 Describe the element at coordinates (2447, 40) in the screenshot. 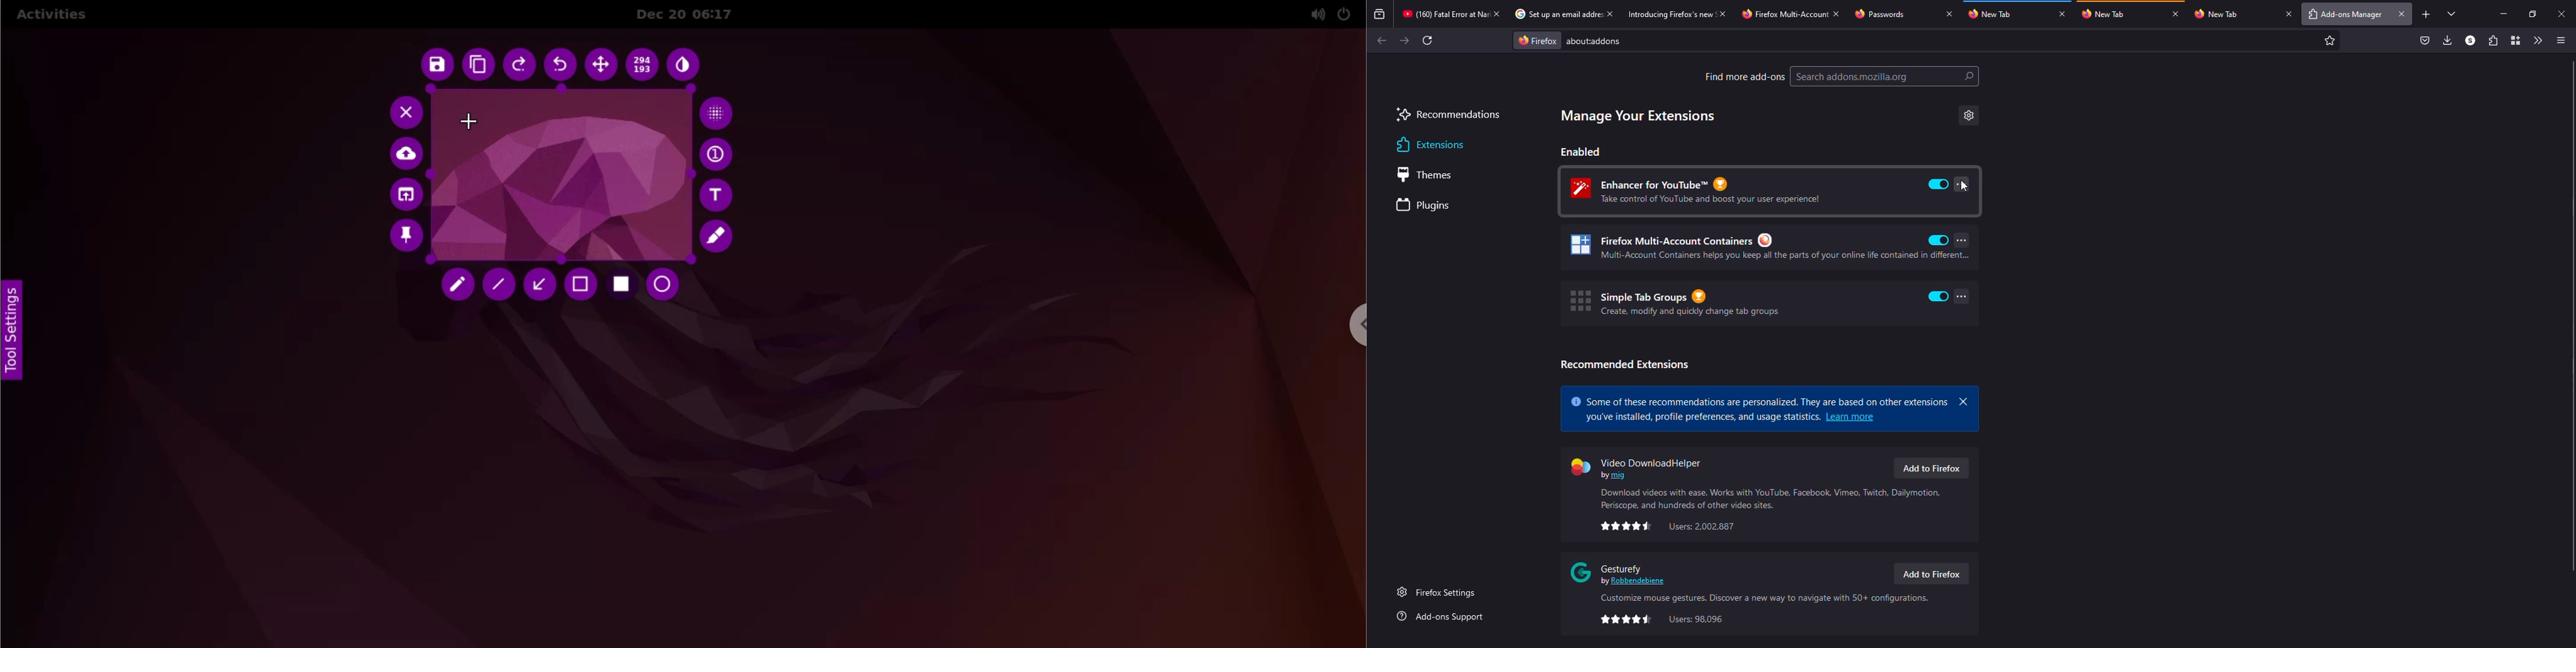

I see `downloads` at that location.